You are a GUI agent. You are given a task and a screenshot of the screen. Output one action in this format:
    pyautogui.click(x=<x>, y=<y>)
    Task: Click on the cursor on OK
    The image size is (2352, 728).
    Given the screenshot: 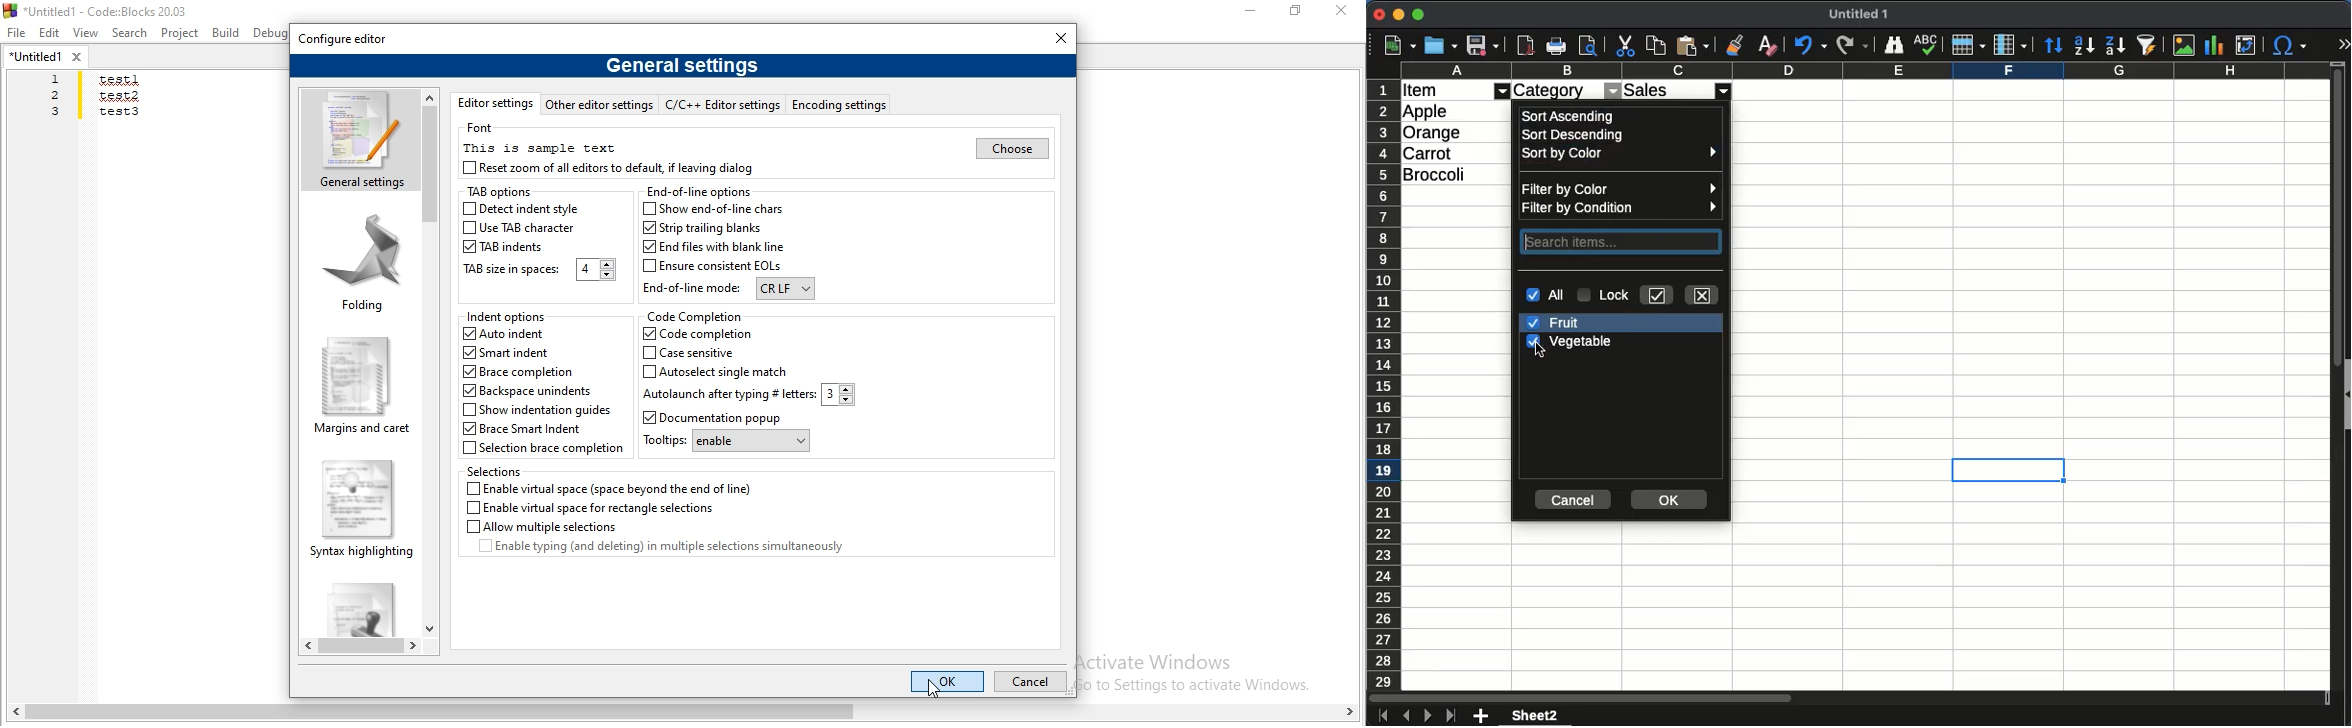 What is the action you would take?
    pyautogui.click(x=935, y=691)
    